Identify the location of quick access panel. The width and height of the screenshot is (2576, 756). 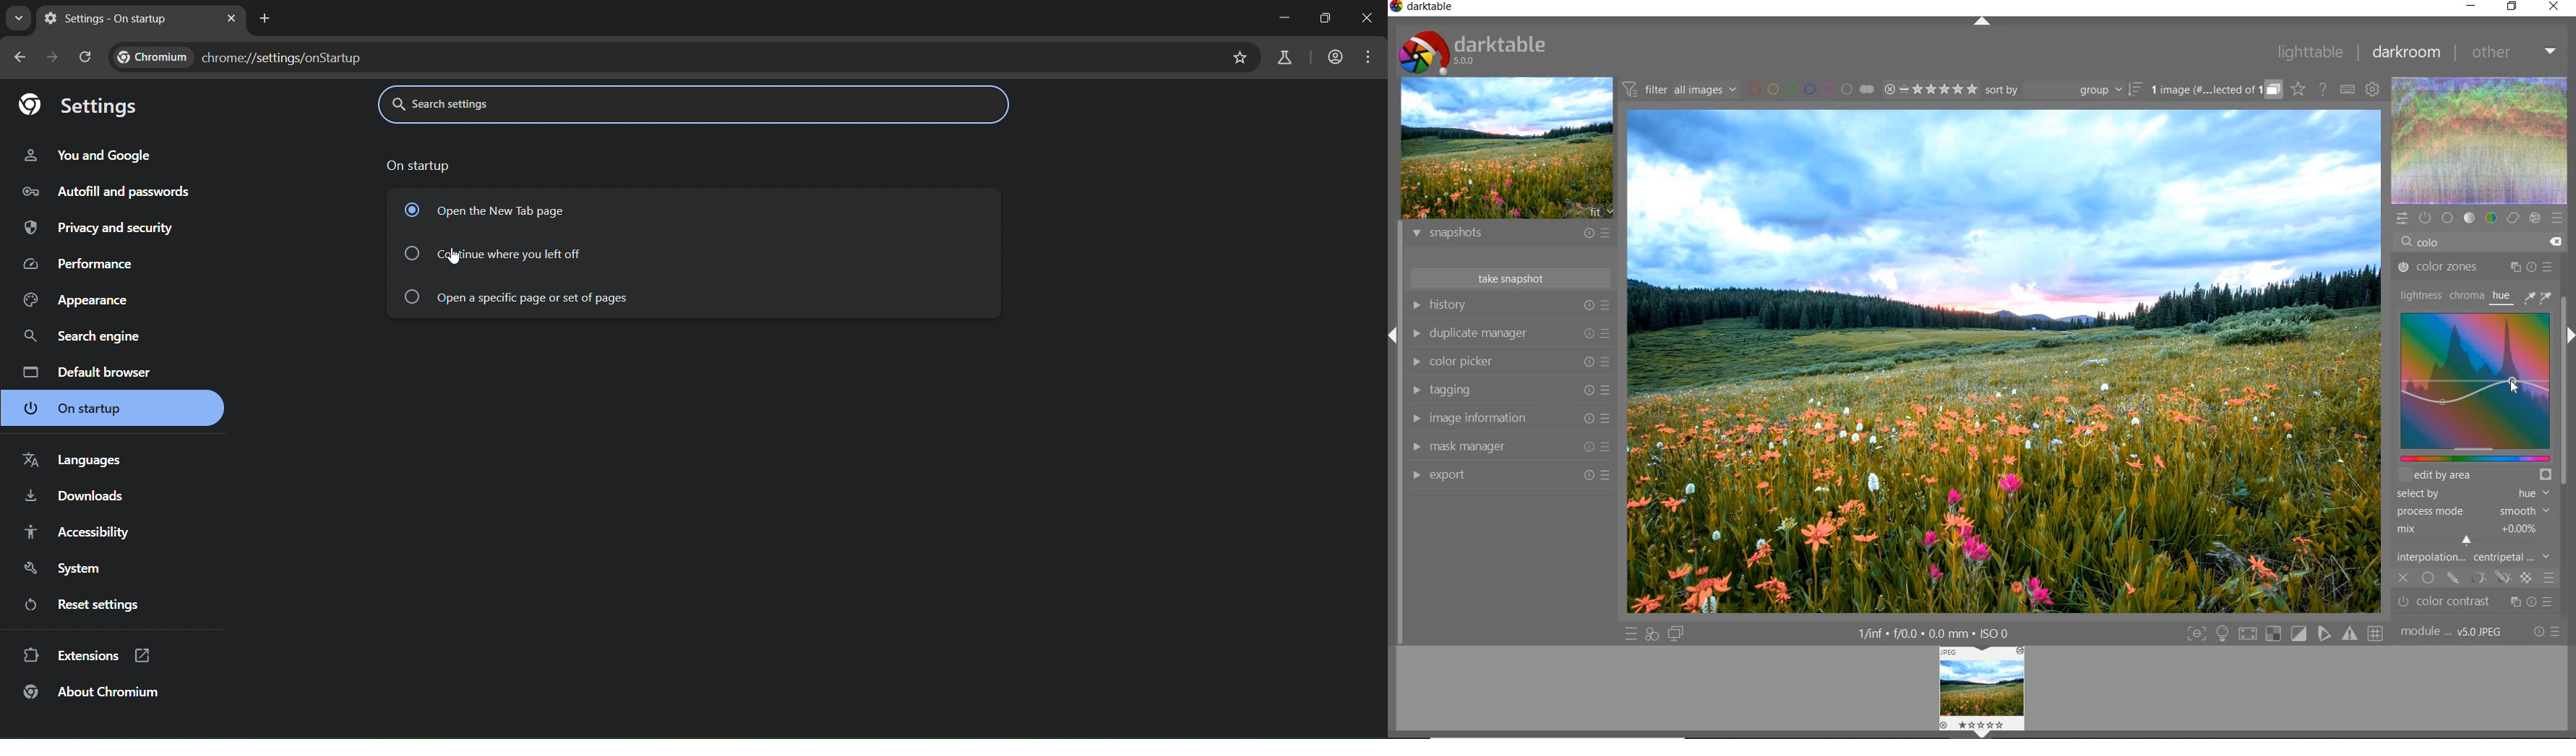
(2404, 219).